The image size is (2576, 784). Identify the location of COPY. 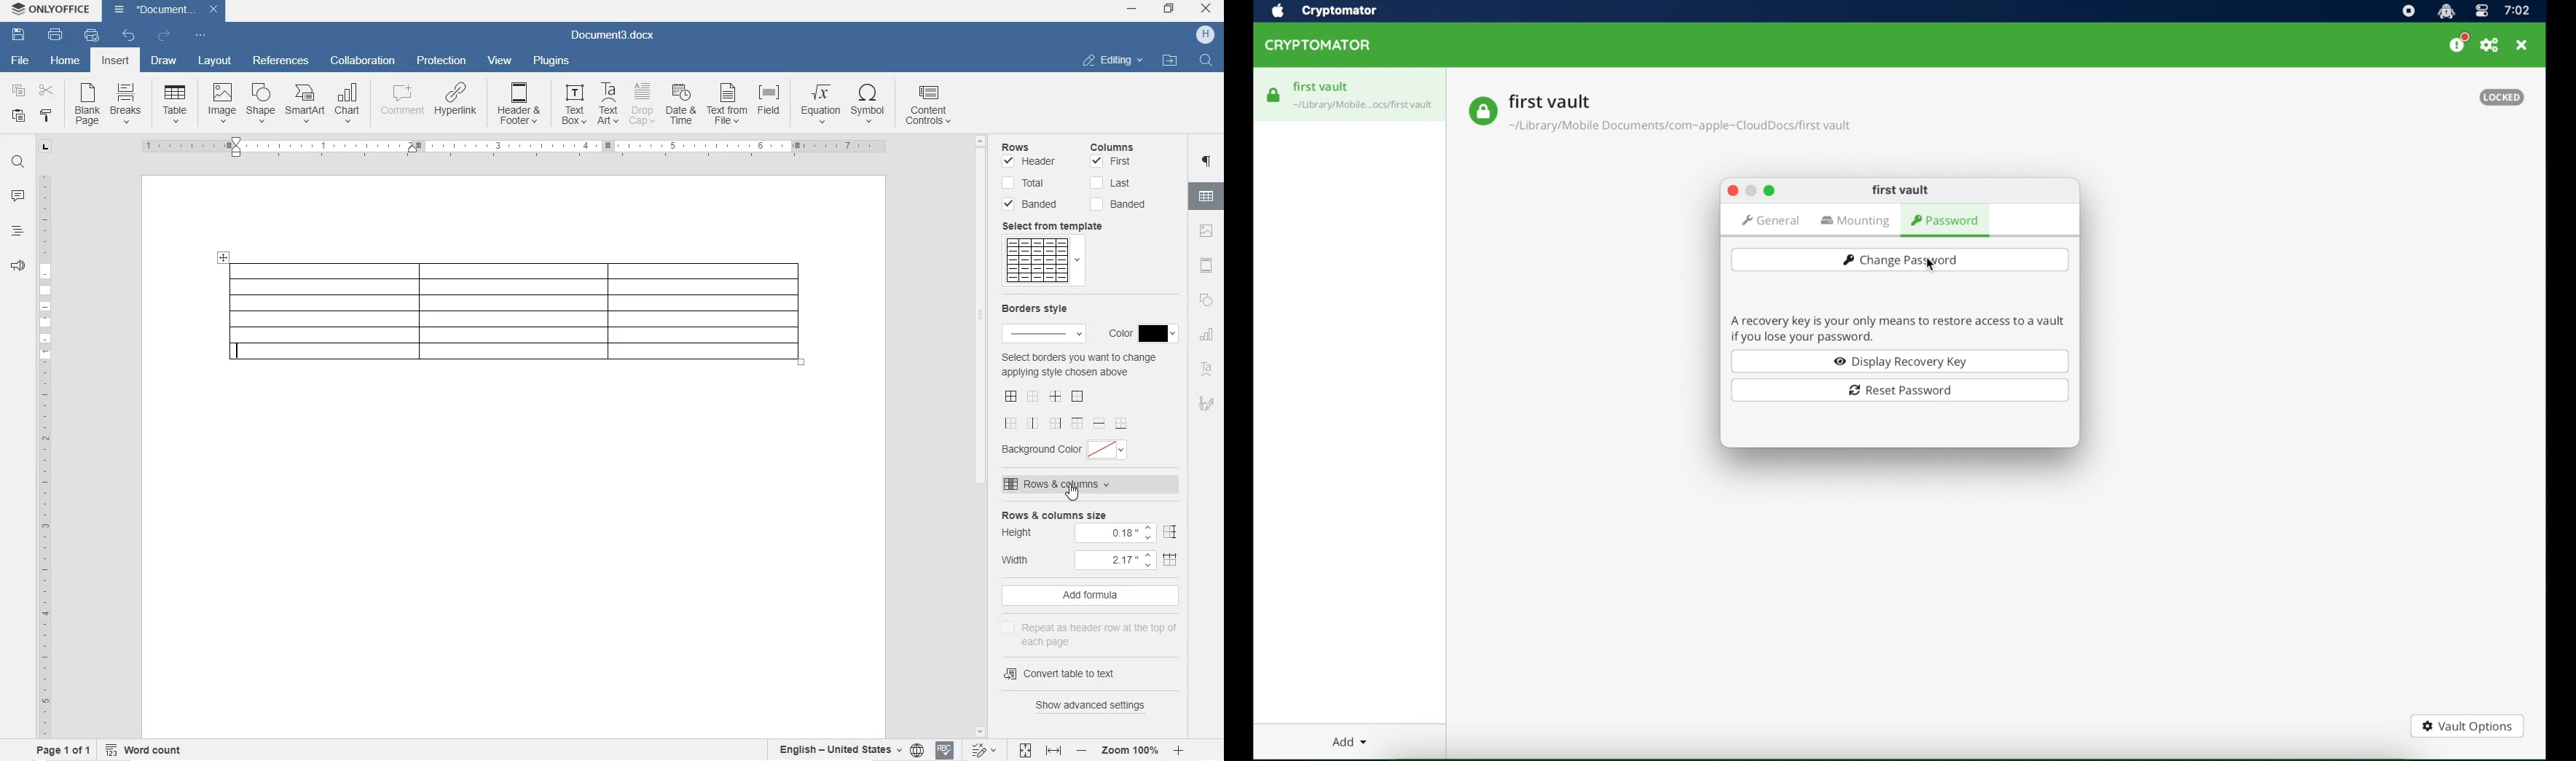
(19, 90).